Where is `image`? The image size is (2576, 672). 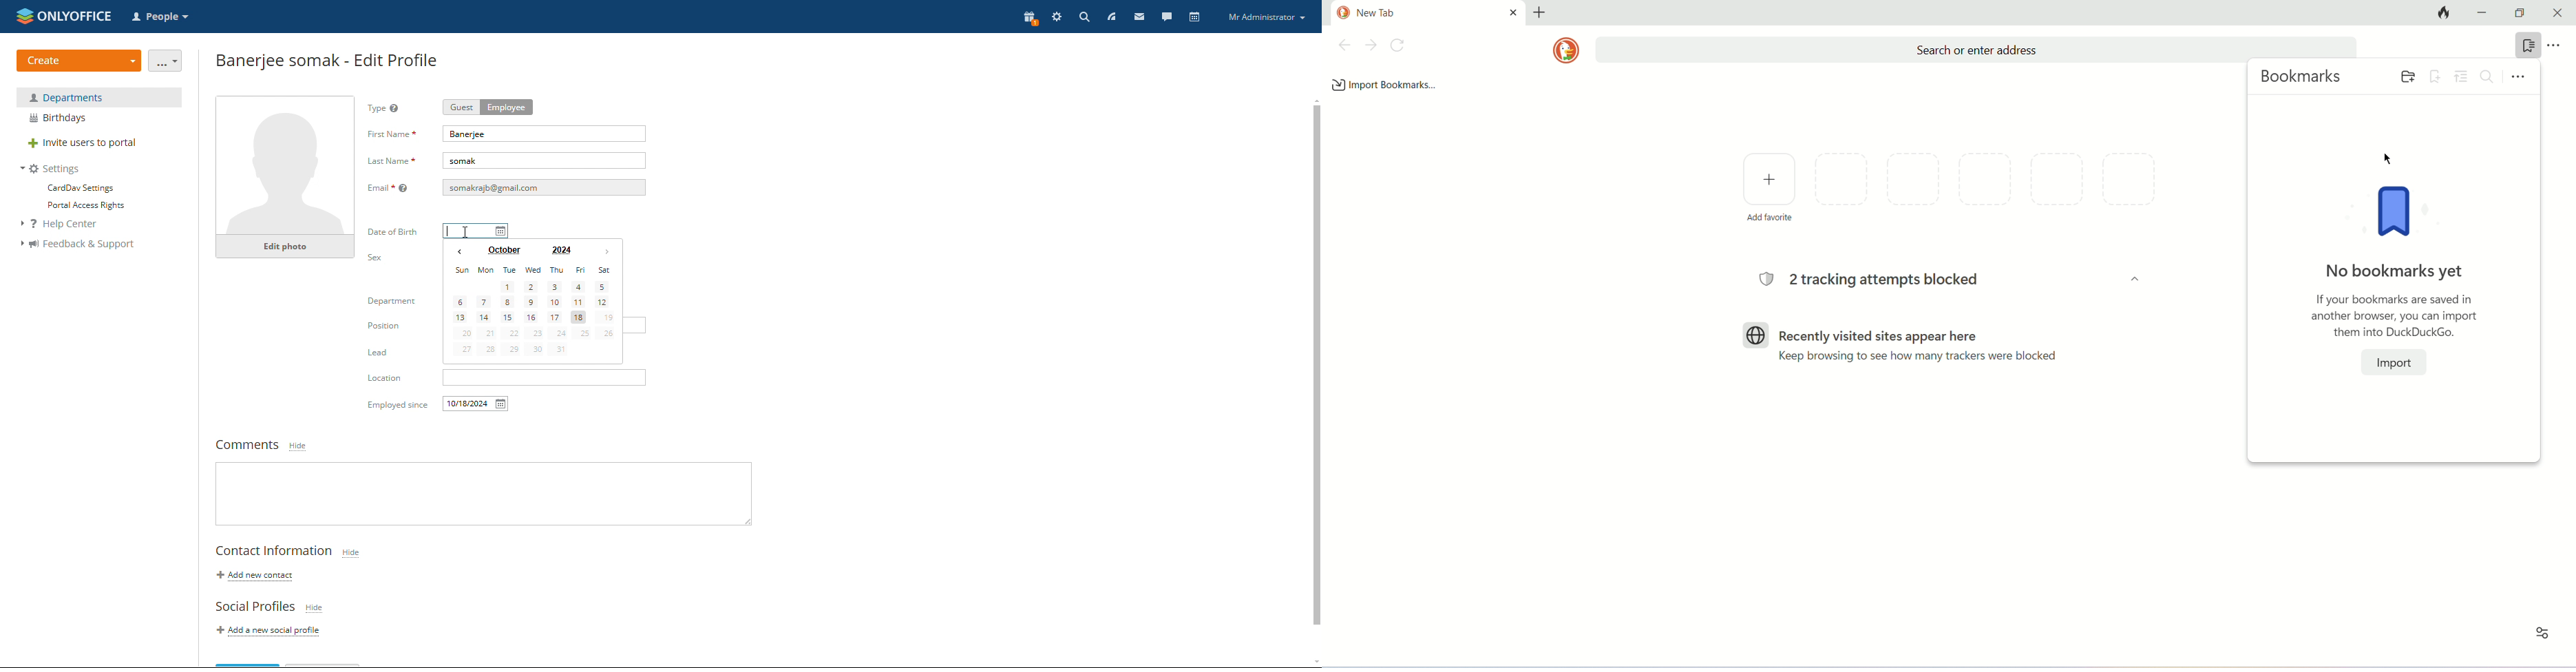 image is located at coordinates (2401, 213).